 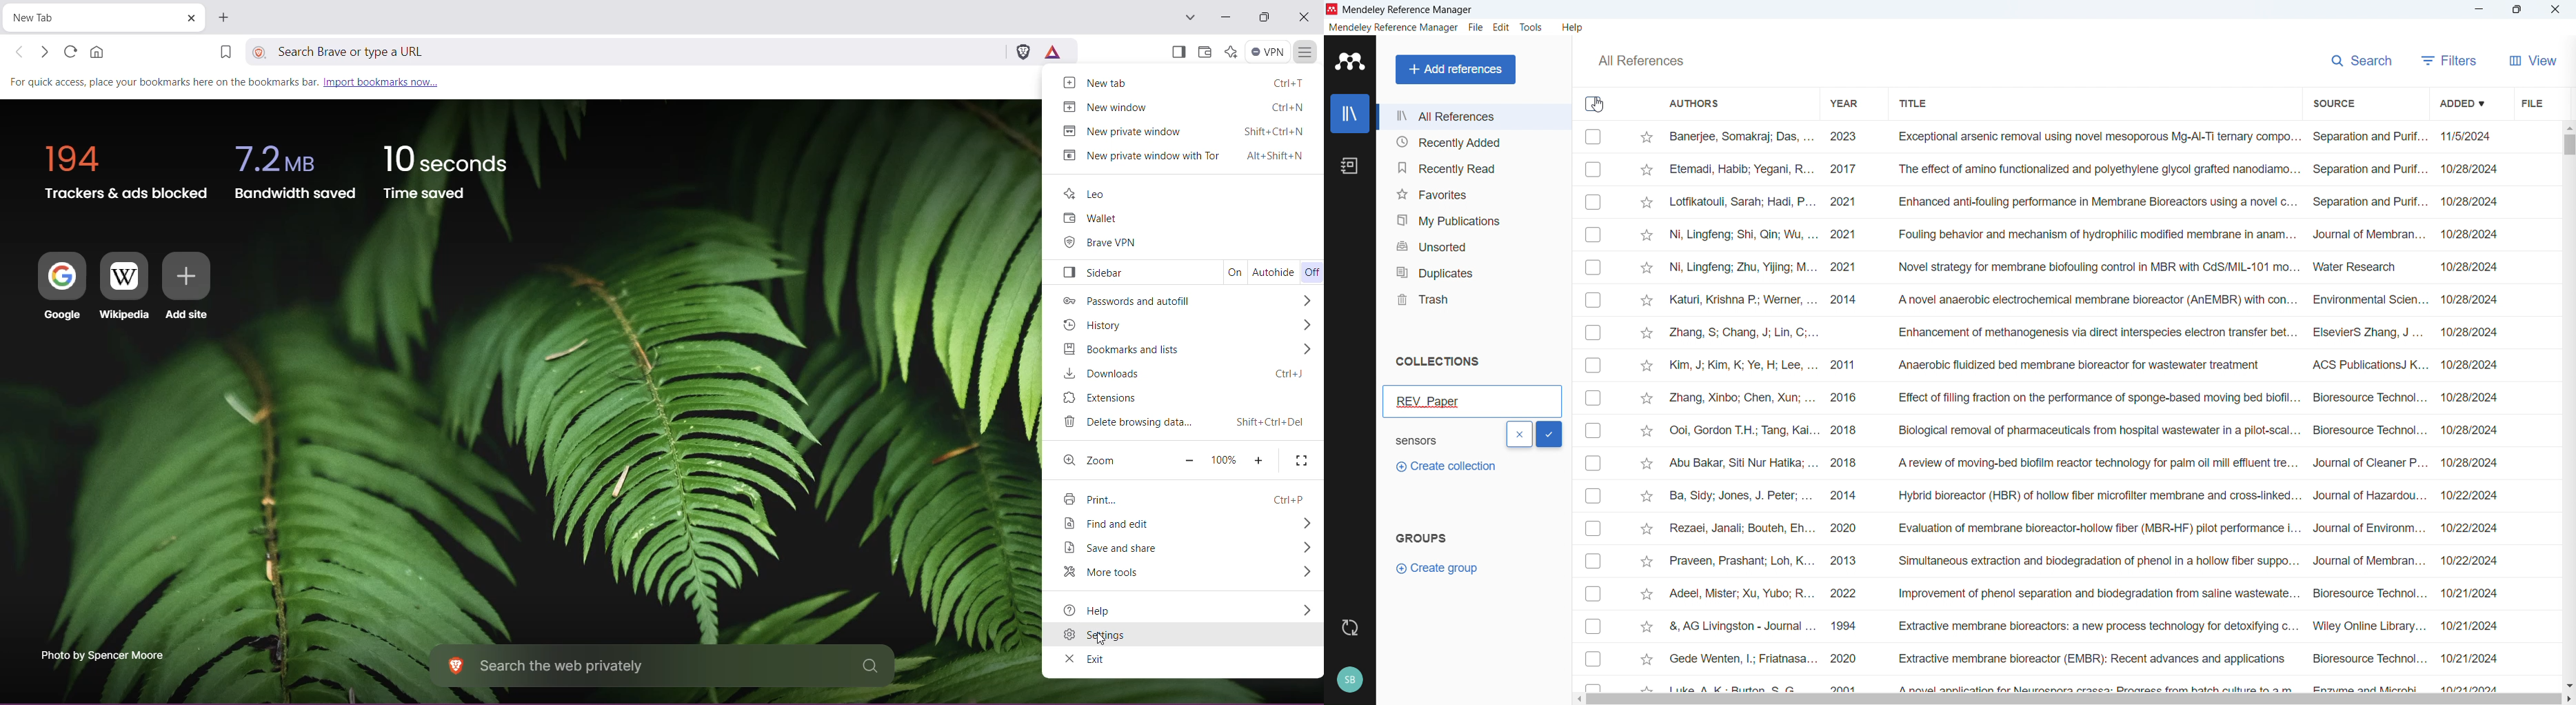 I want to click on Select respective publication, so click(x=1593, y=626).